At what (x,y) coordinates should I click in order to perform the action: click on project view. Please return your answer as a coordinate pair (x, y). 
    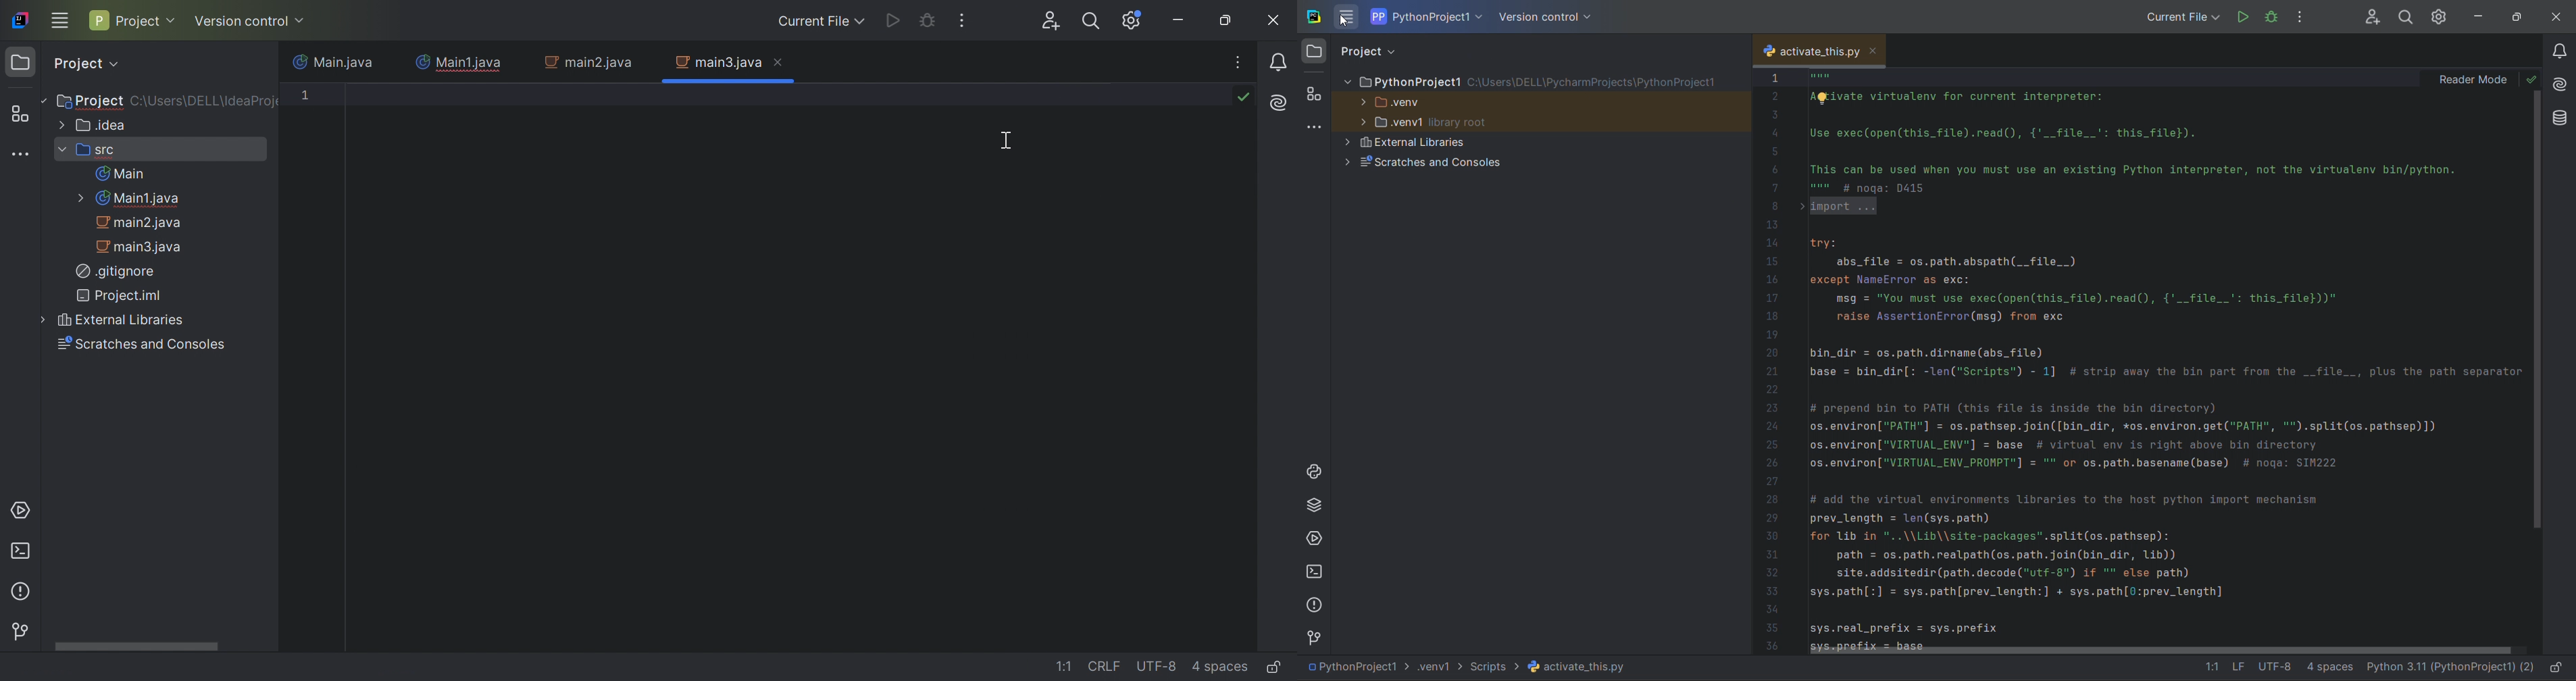
    Looking at the image, I should click on (1370, 53).